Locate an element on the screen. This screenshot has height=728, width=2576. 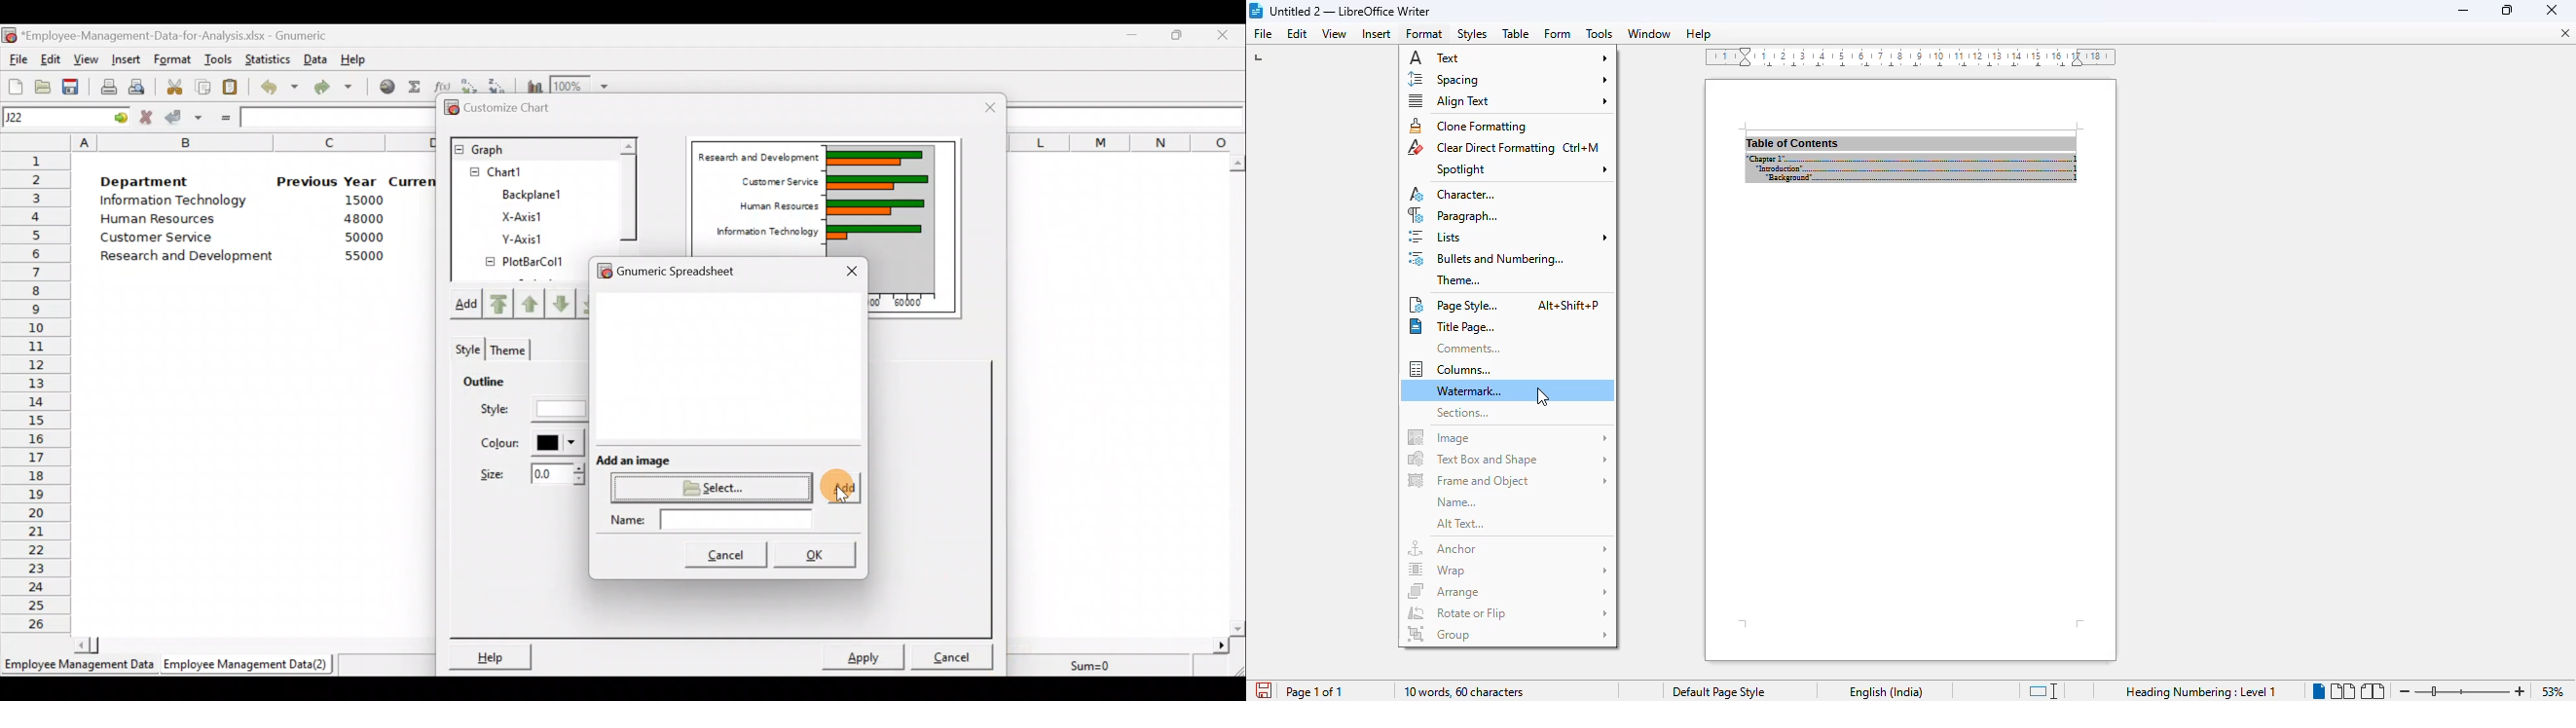
Cancel is located at coordinates (727, 557).